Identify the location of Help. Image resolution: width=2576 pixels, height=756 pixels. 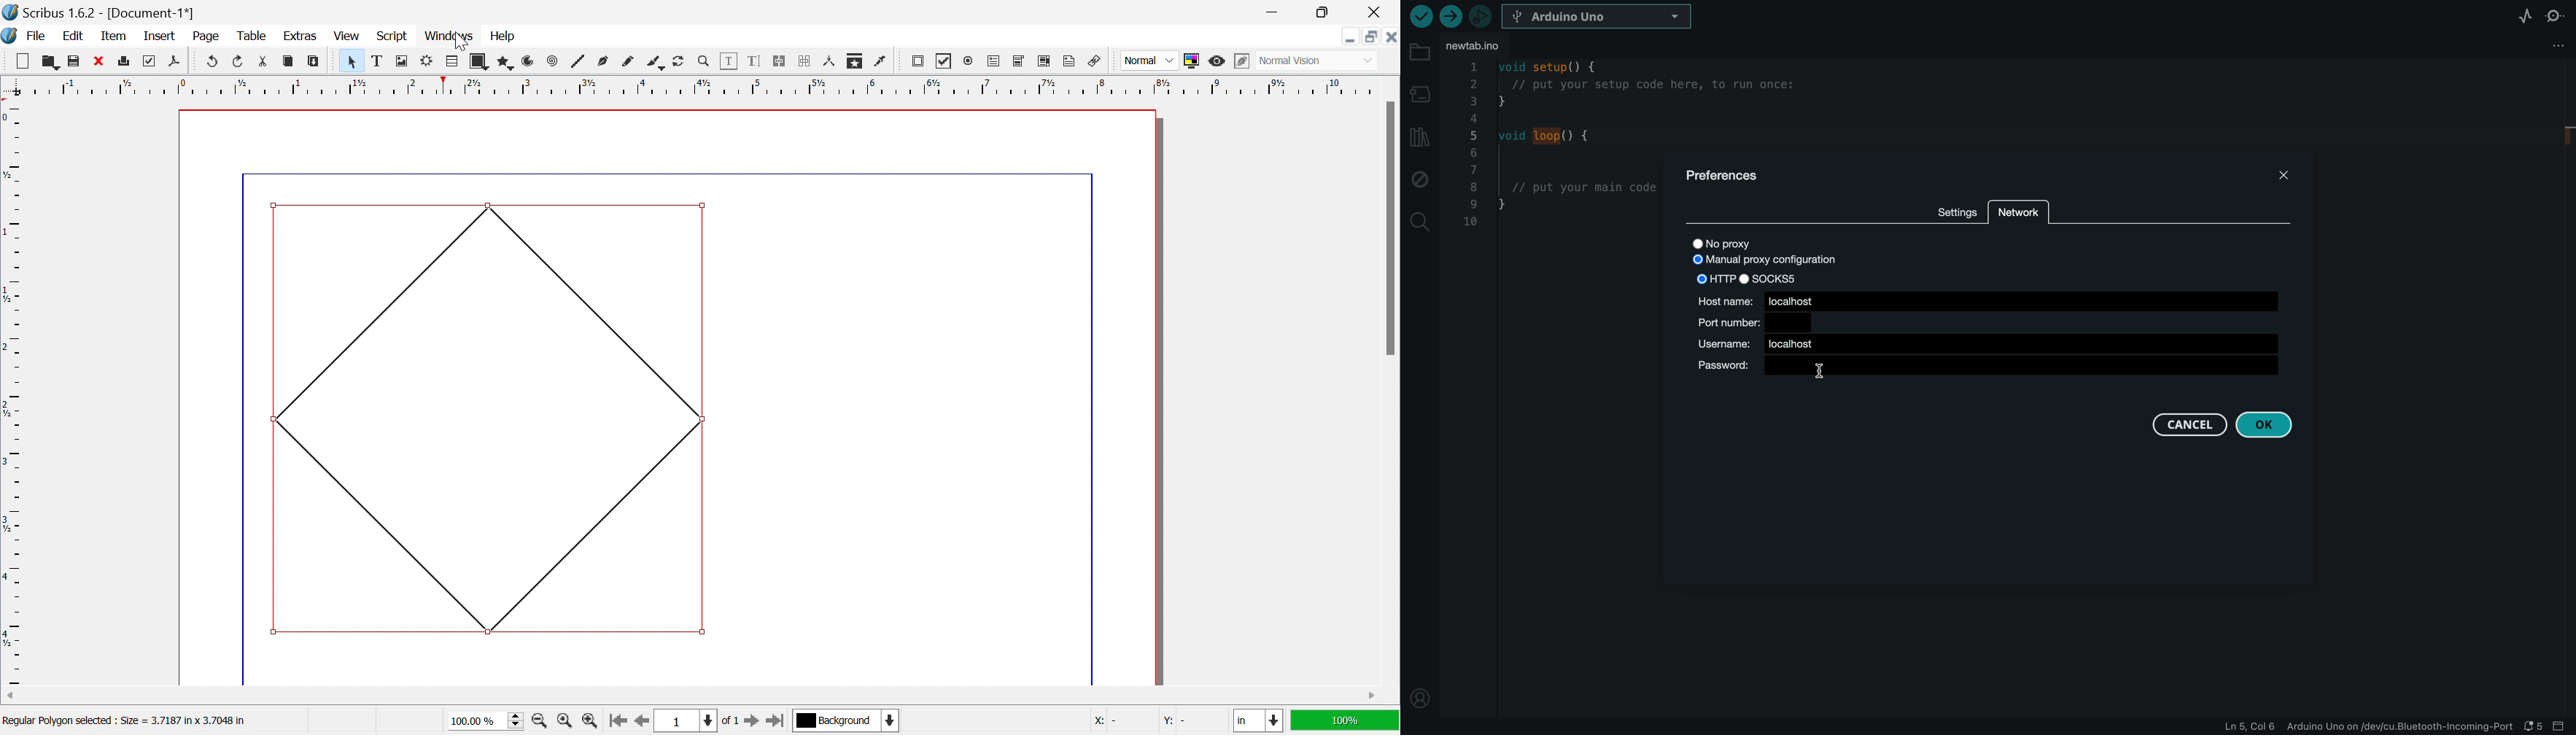
(503, 36).